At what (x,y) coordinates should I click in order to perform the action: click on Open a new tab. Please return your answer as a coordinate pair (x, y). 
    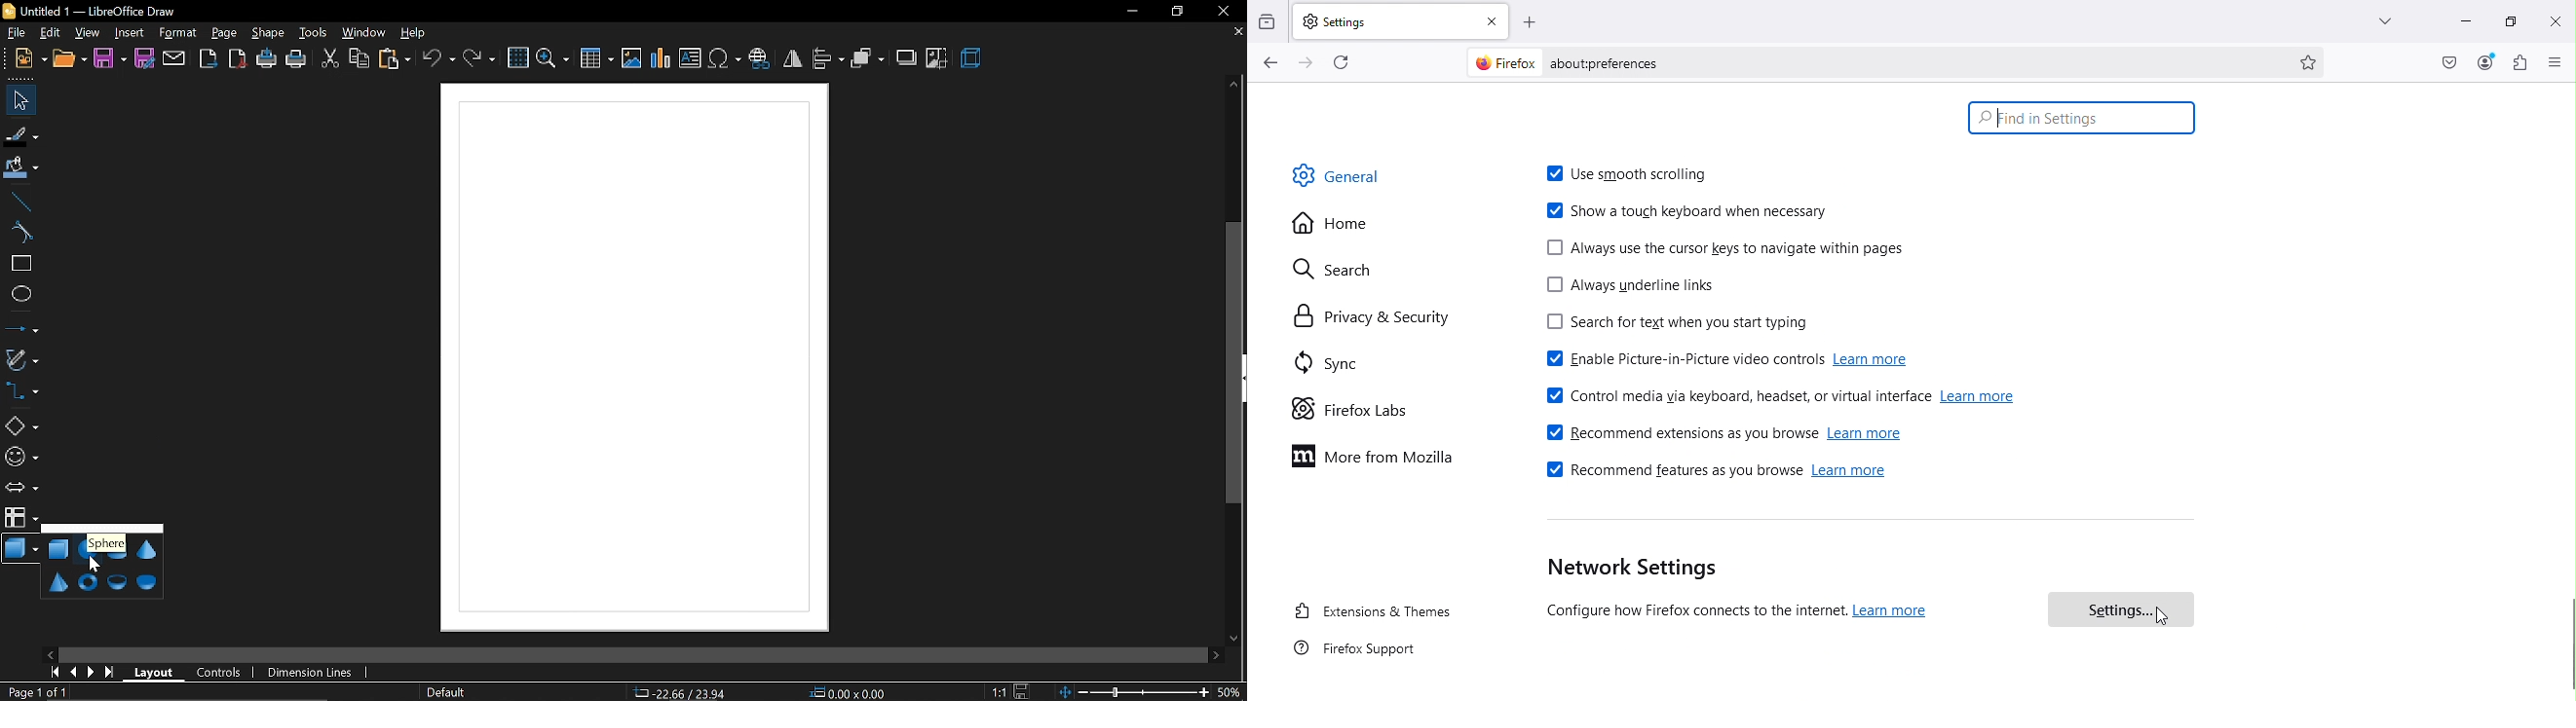
    Looking at the image, I should click on (1531, 21).